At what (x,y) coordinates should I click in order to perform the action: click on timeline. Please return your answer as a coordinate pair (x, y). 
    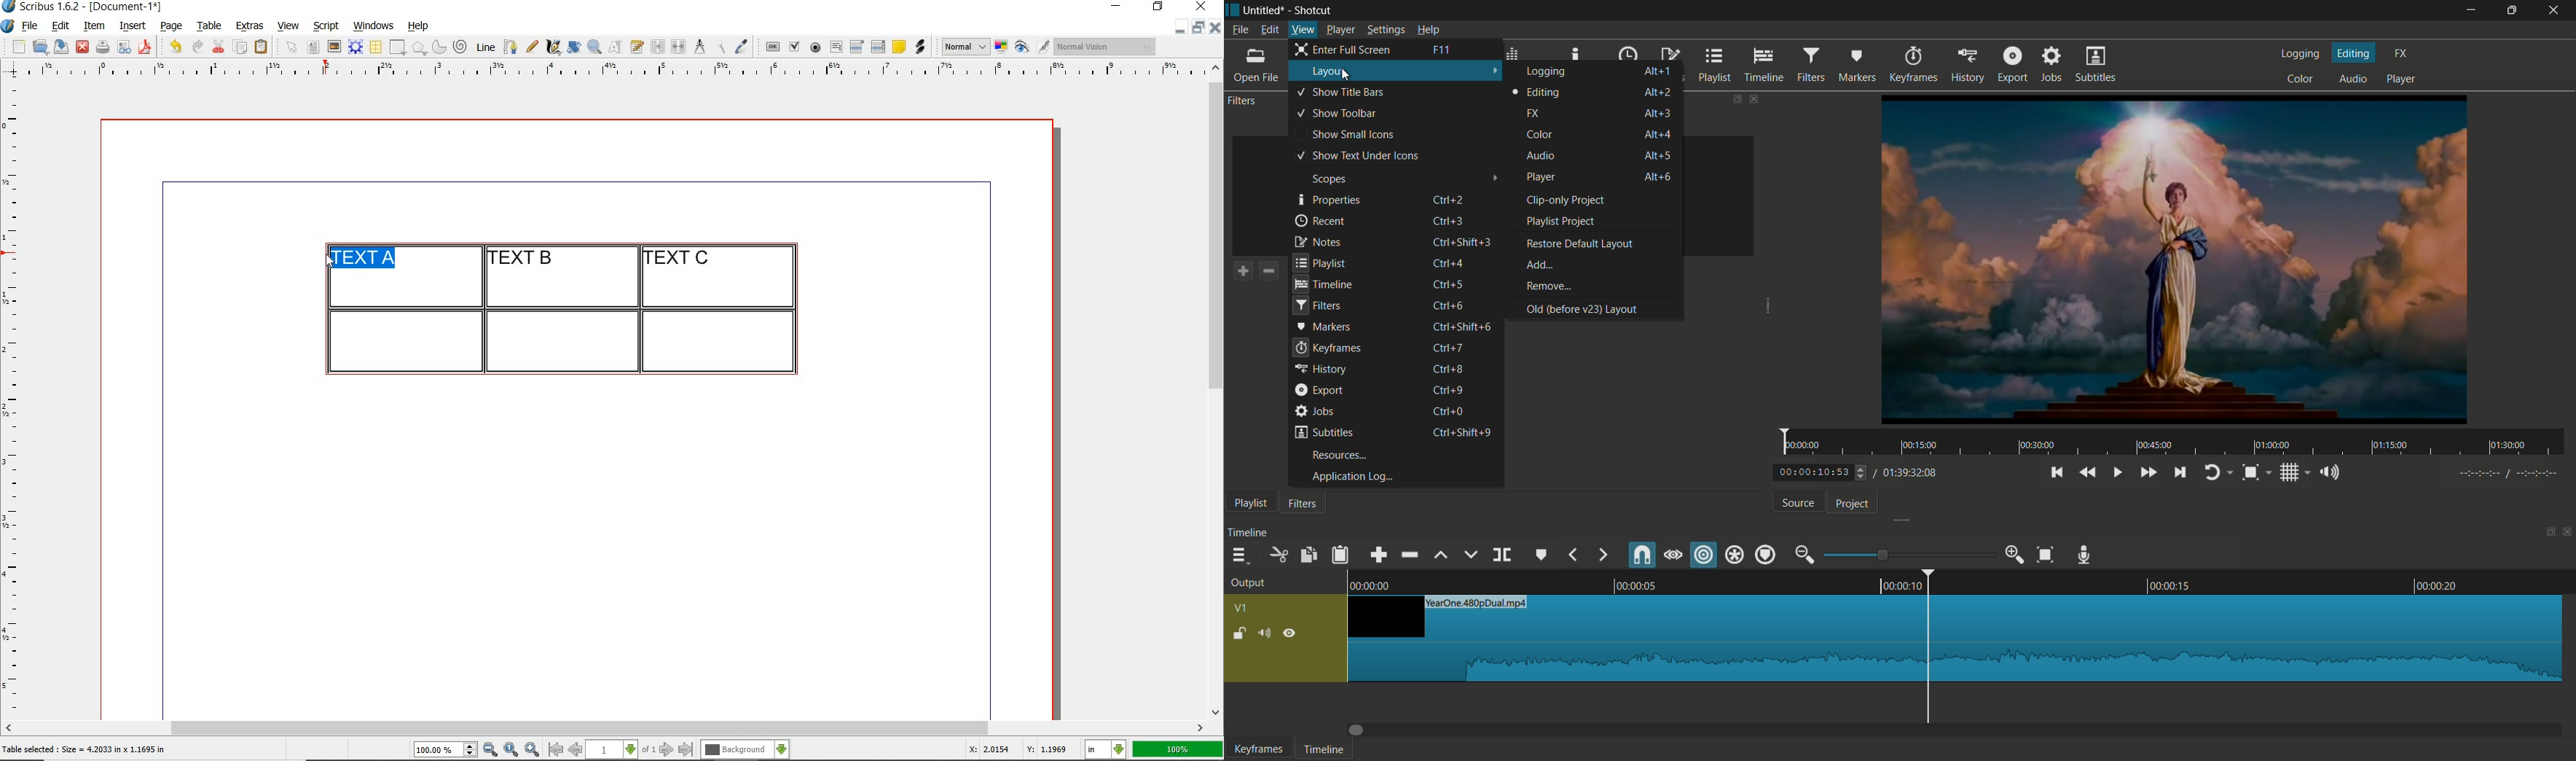
    Looking at the image, I should click on (1249, 531).